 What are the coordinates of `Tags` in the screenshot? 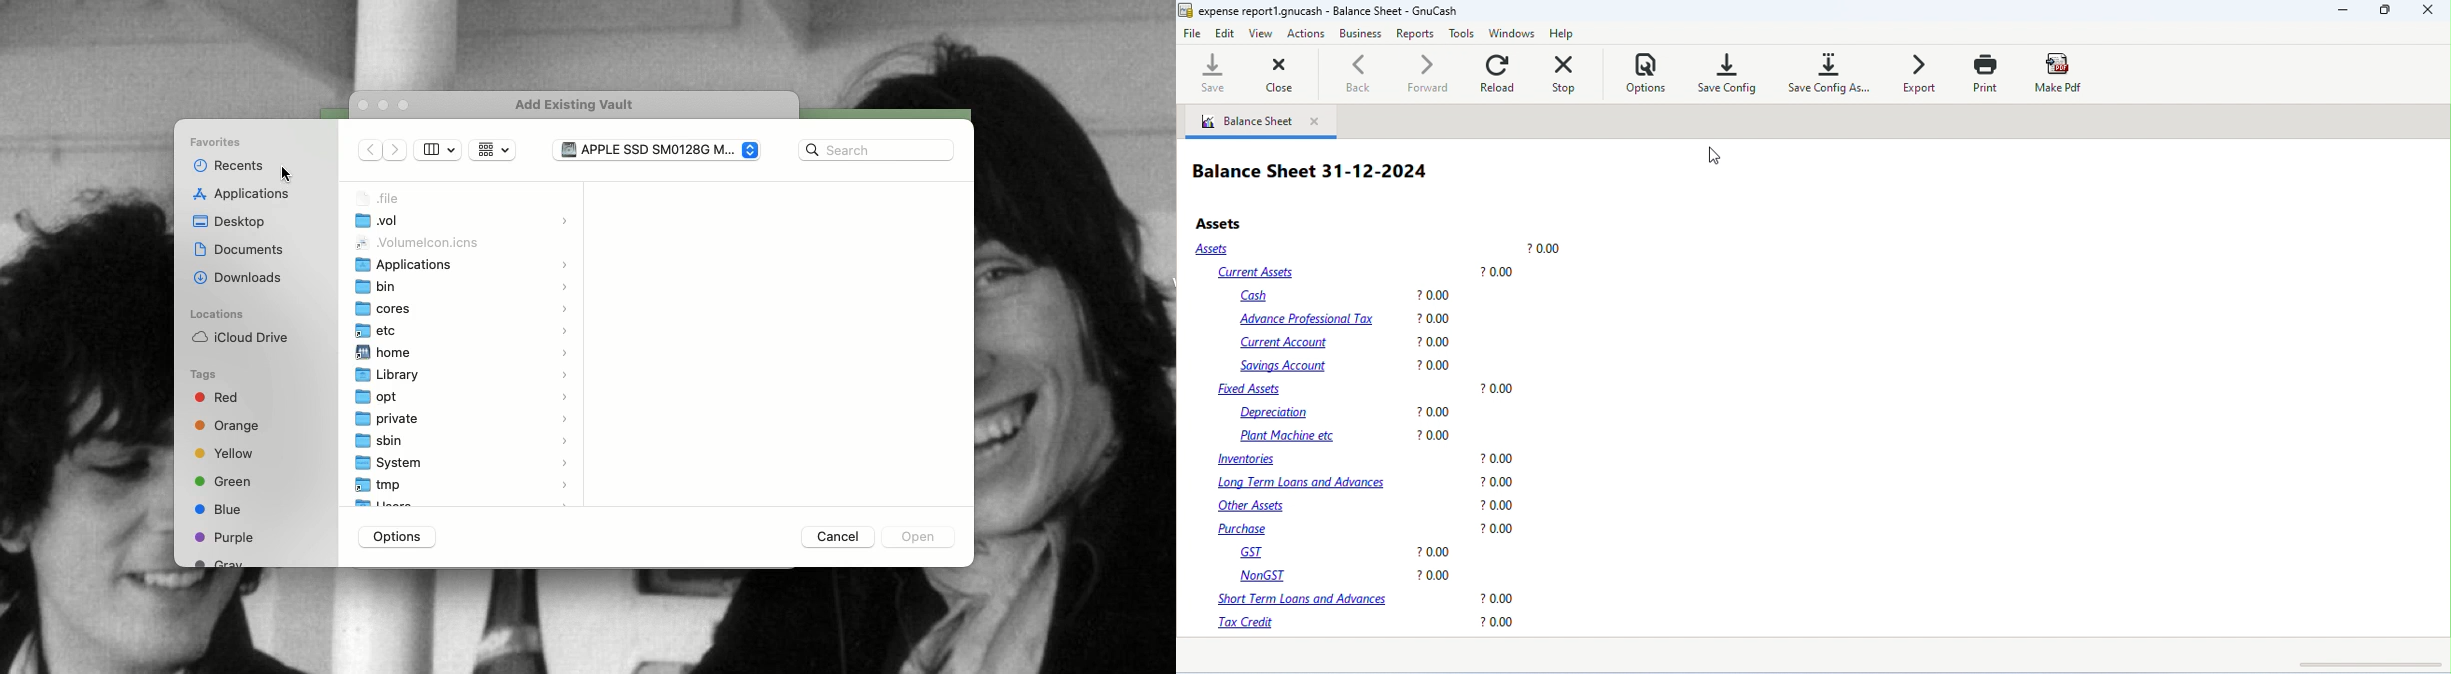 It's located at (204, 375).